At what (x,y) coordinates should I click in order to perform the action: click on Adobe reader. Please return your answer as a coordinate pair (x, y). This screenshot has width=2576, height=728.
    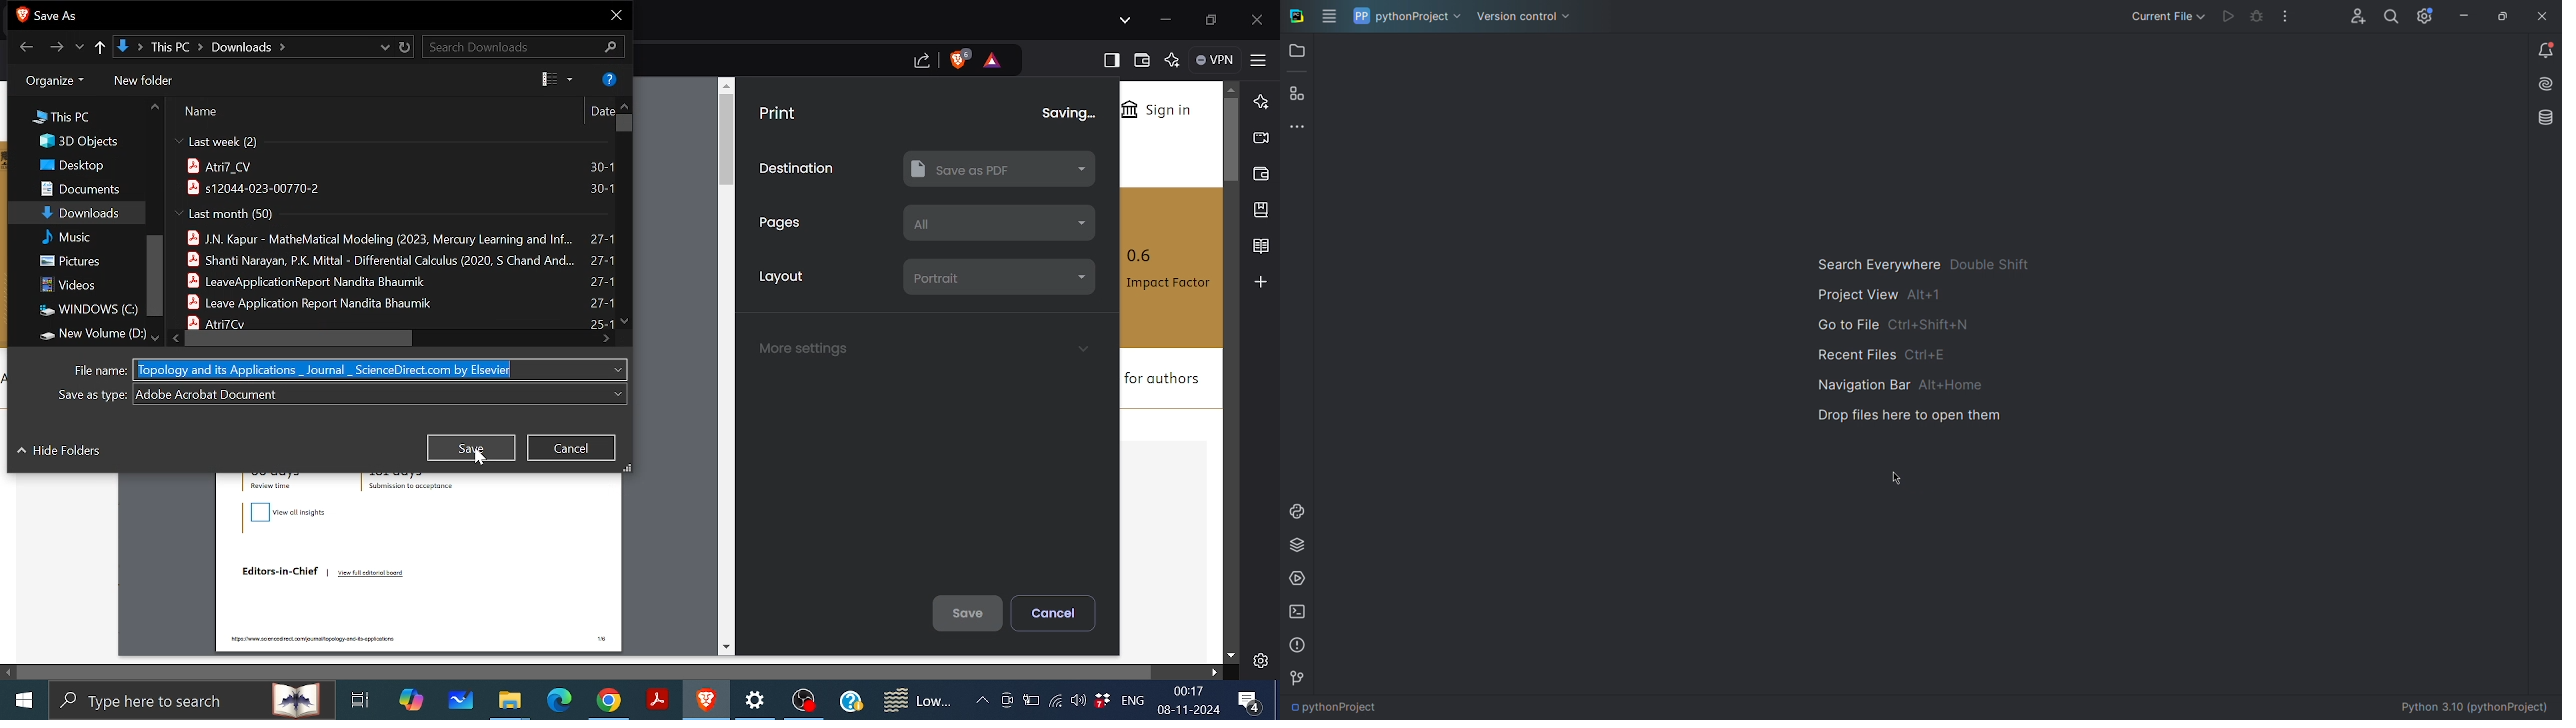
    Looking at the image, I should click on (658, 699).